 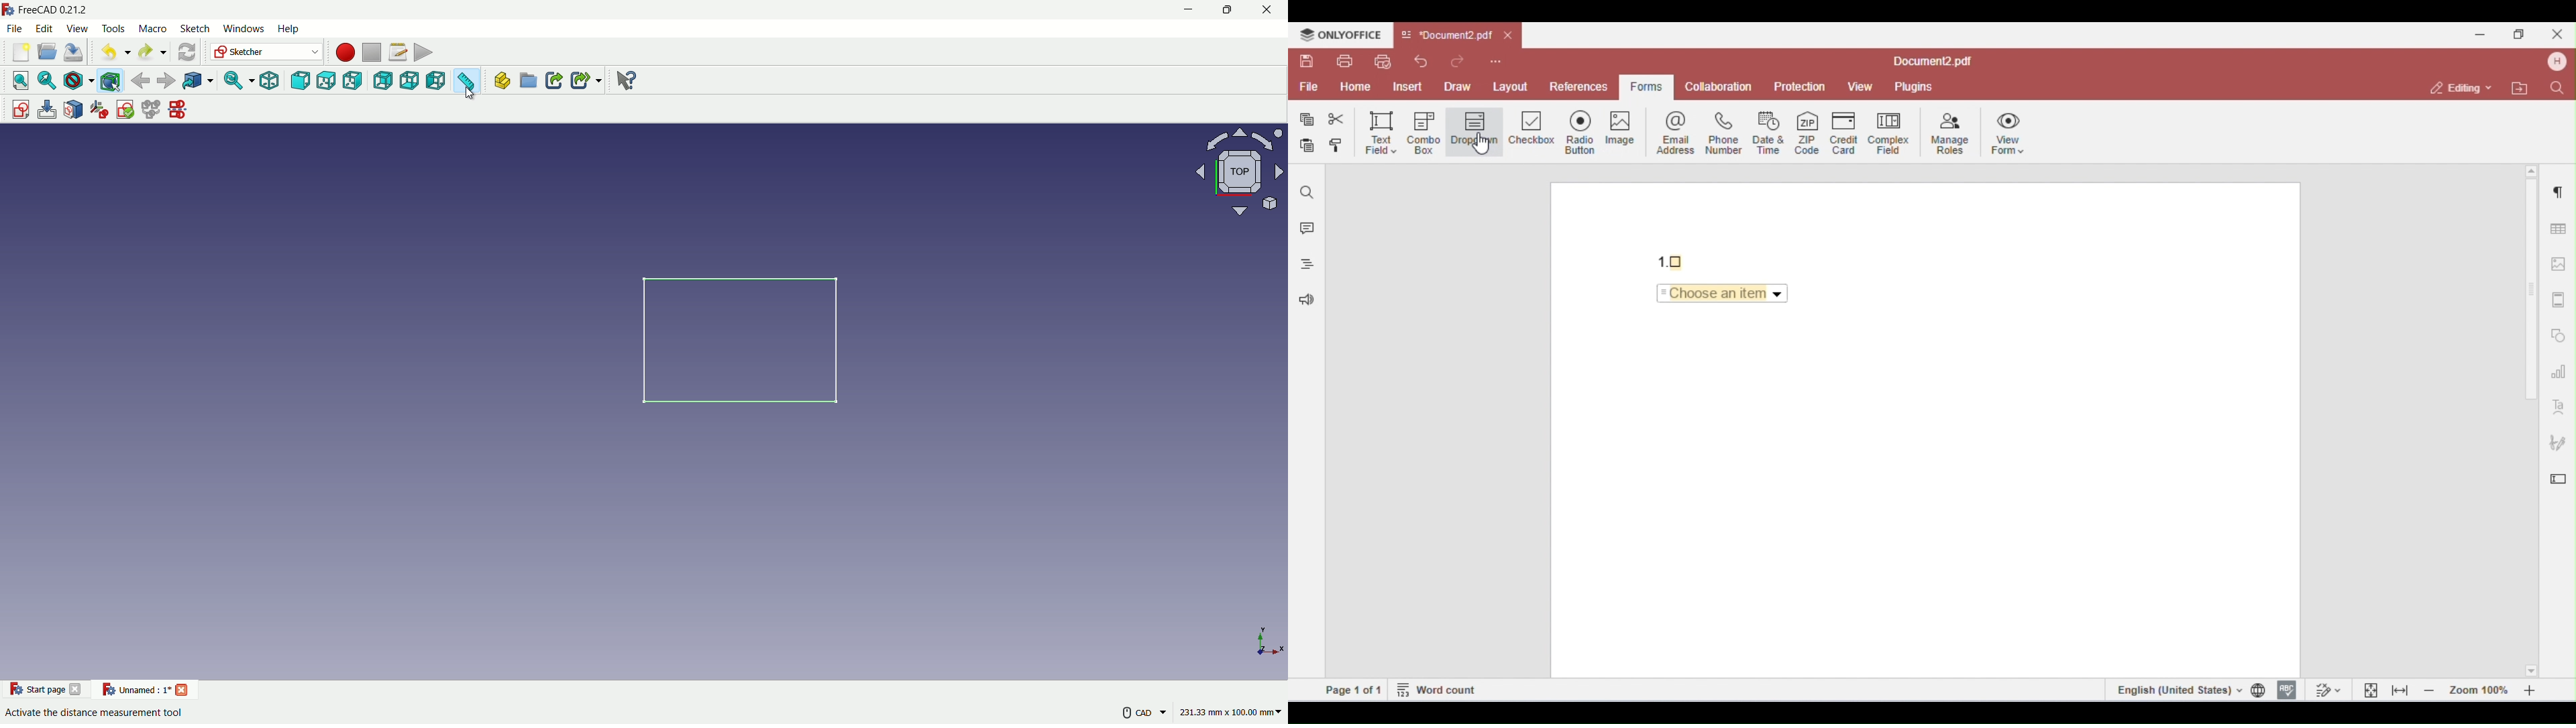 What do you see at coordinates (370, 53) in the screenshot?
I see `stop macros` at bounding box center [370, 53].